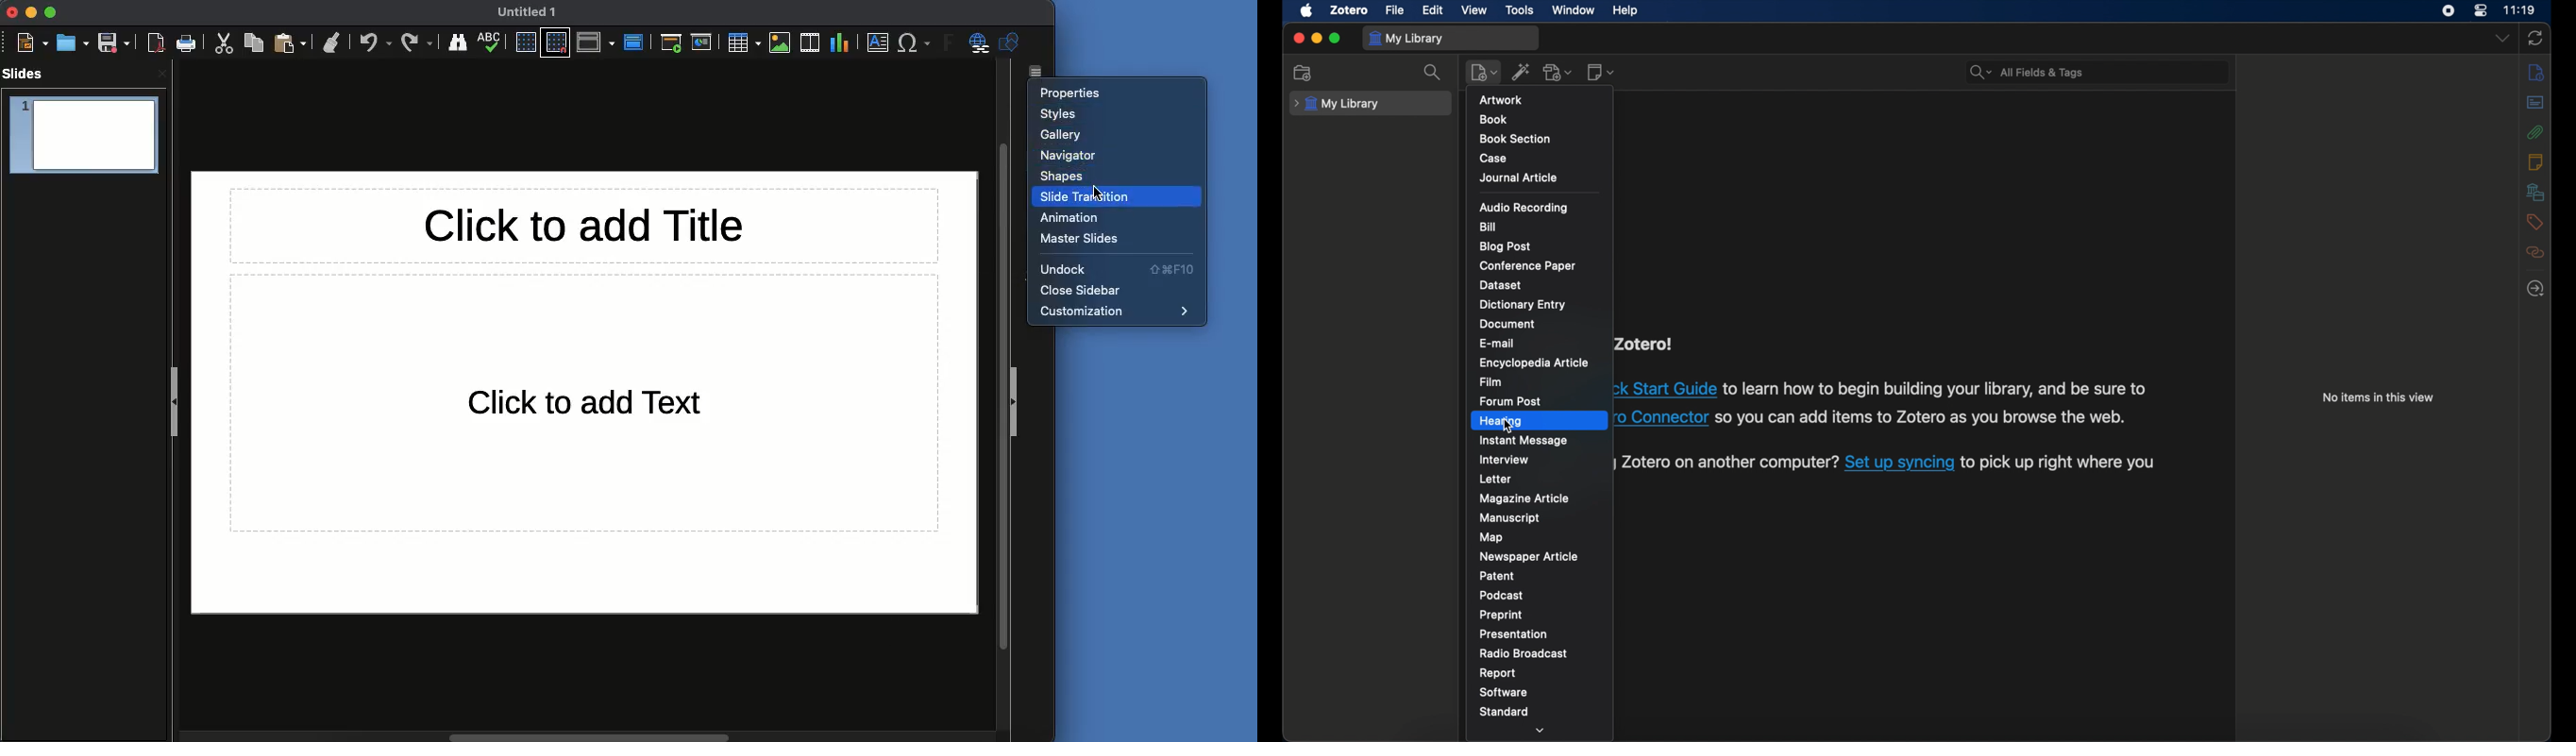 The height and width of the screenshot is (756, 2576). Describe the element at coordinates (461, 43) in the screenshot. I see `Finder` at that location.